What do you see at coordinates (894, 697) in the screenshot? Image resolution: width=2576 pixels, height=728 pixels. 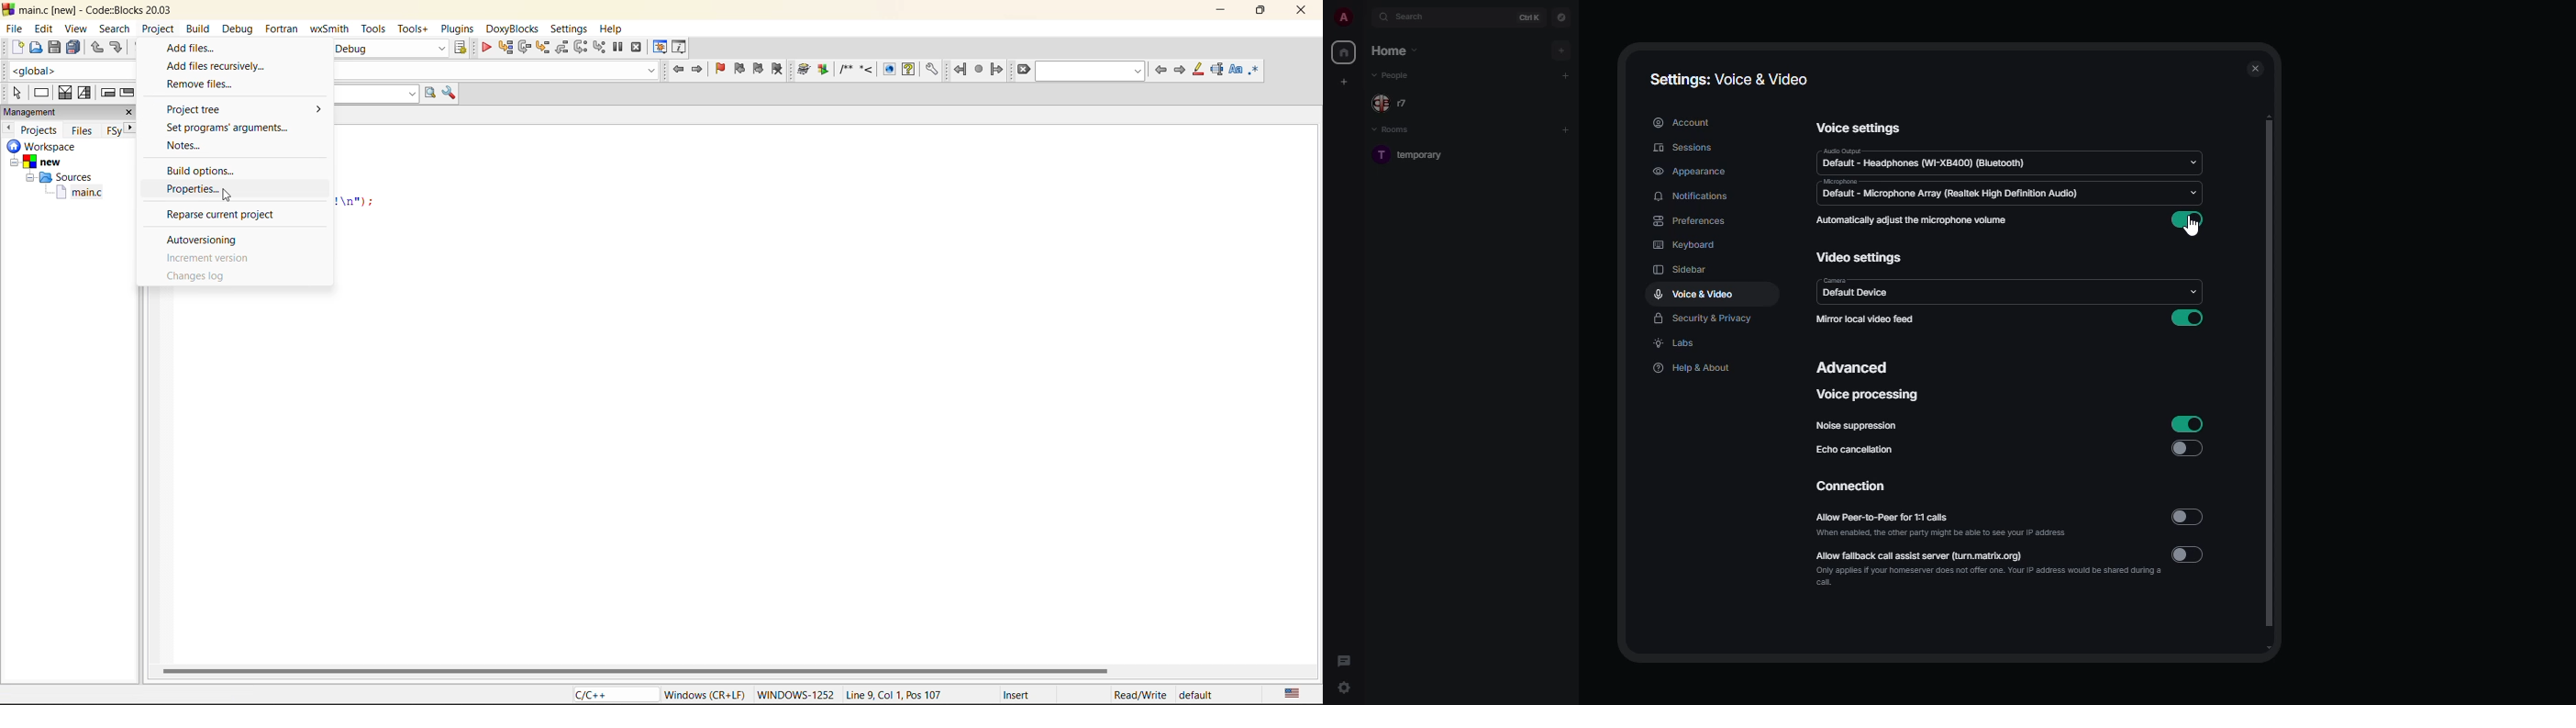 I see `Line 9, Col 1, Pos 107` at bounding box center [894, 697].